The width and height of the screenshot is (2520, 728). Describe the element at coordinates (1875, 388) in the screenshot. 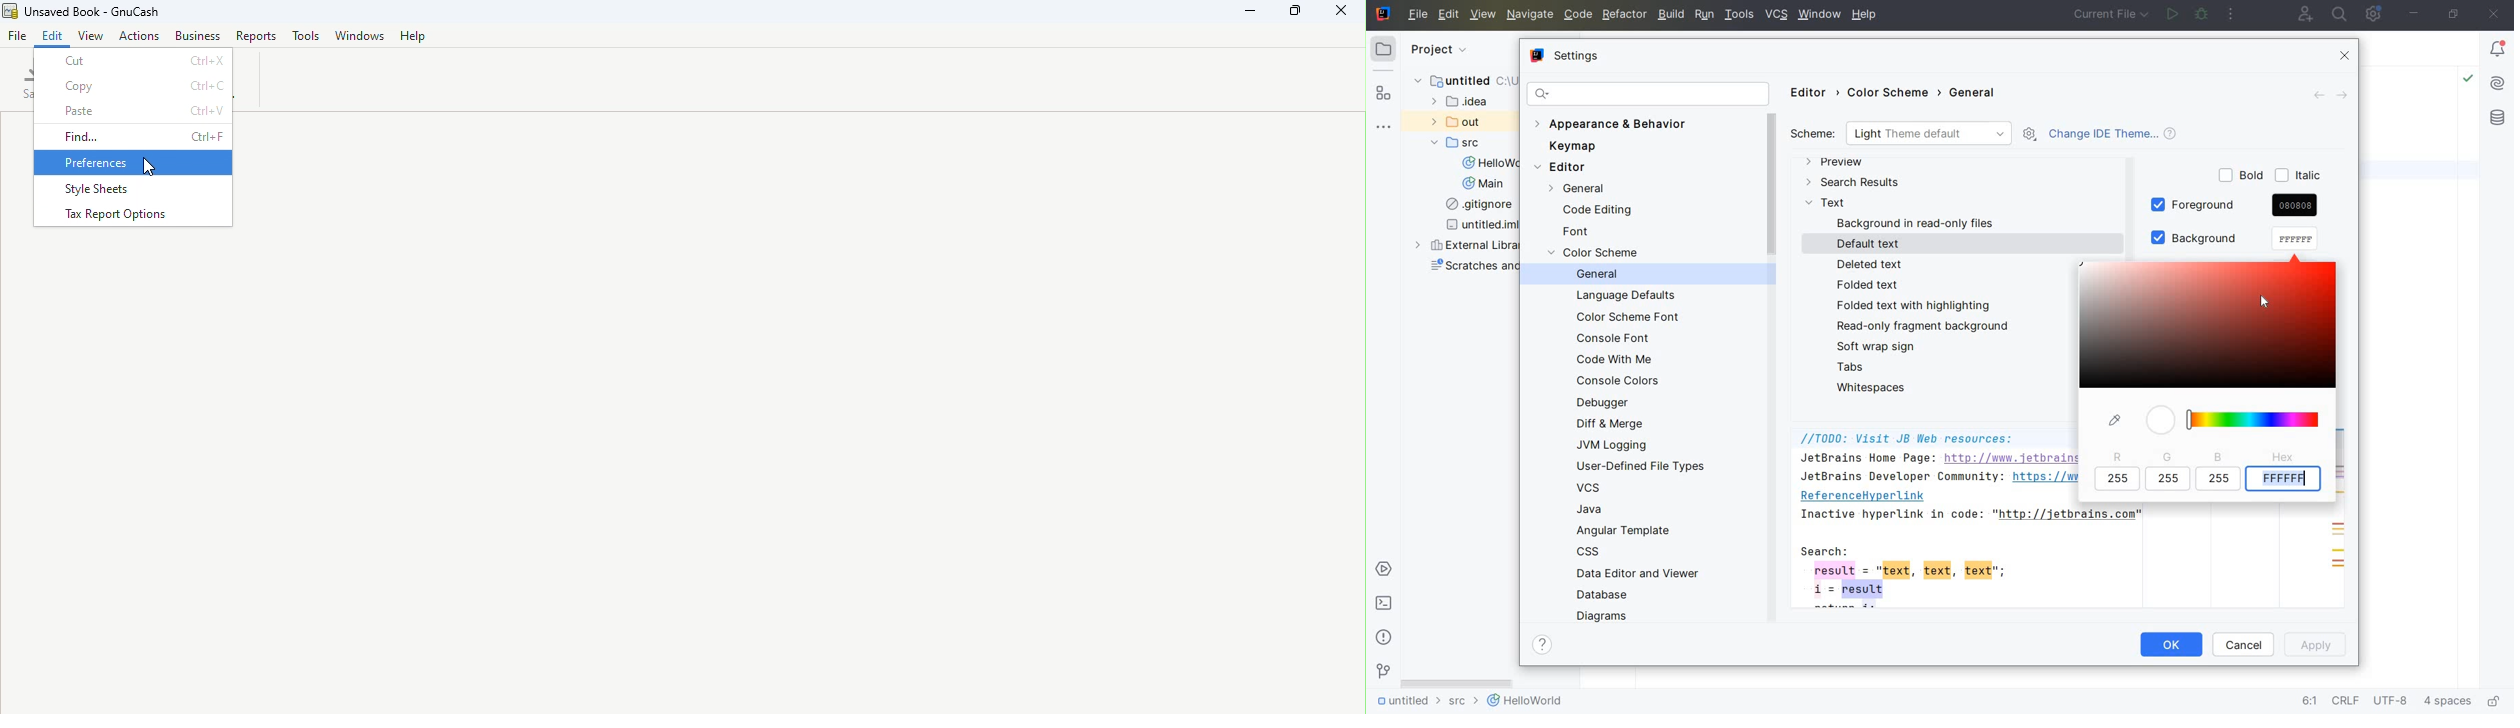

I see `WHITESPACES` at that location.